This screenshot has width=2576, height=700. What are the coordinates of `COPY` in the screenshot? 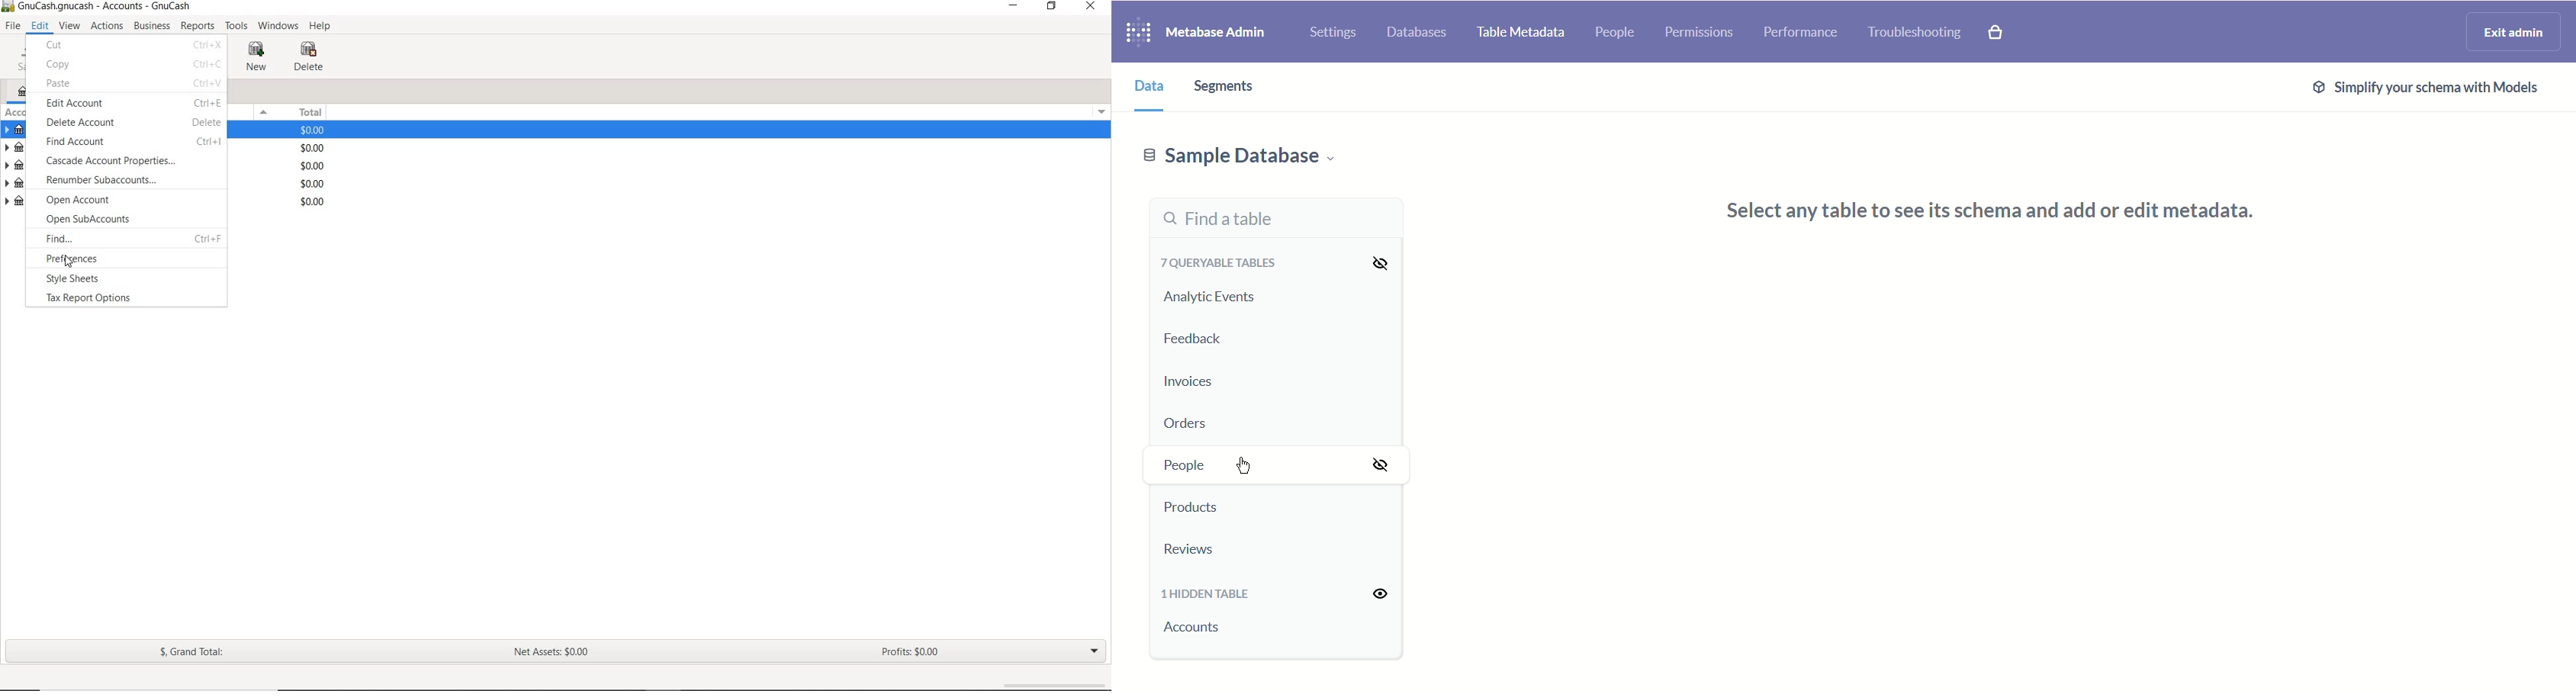 It's located at (132, 65).